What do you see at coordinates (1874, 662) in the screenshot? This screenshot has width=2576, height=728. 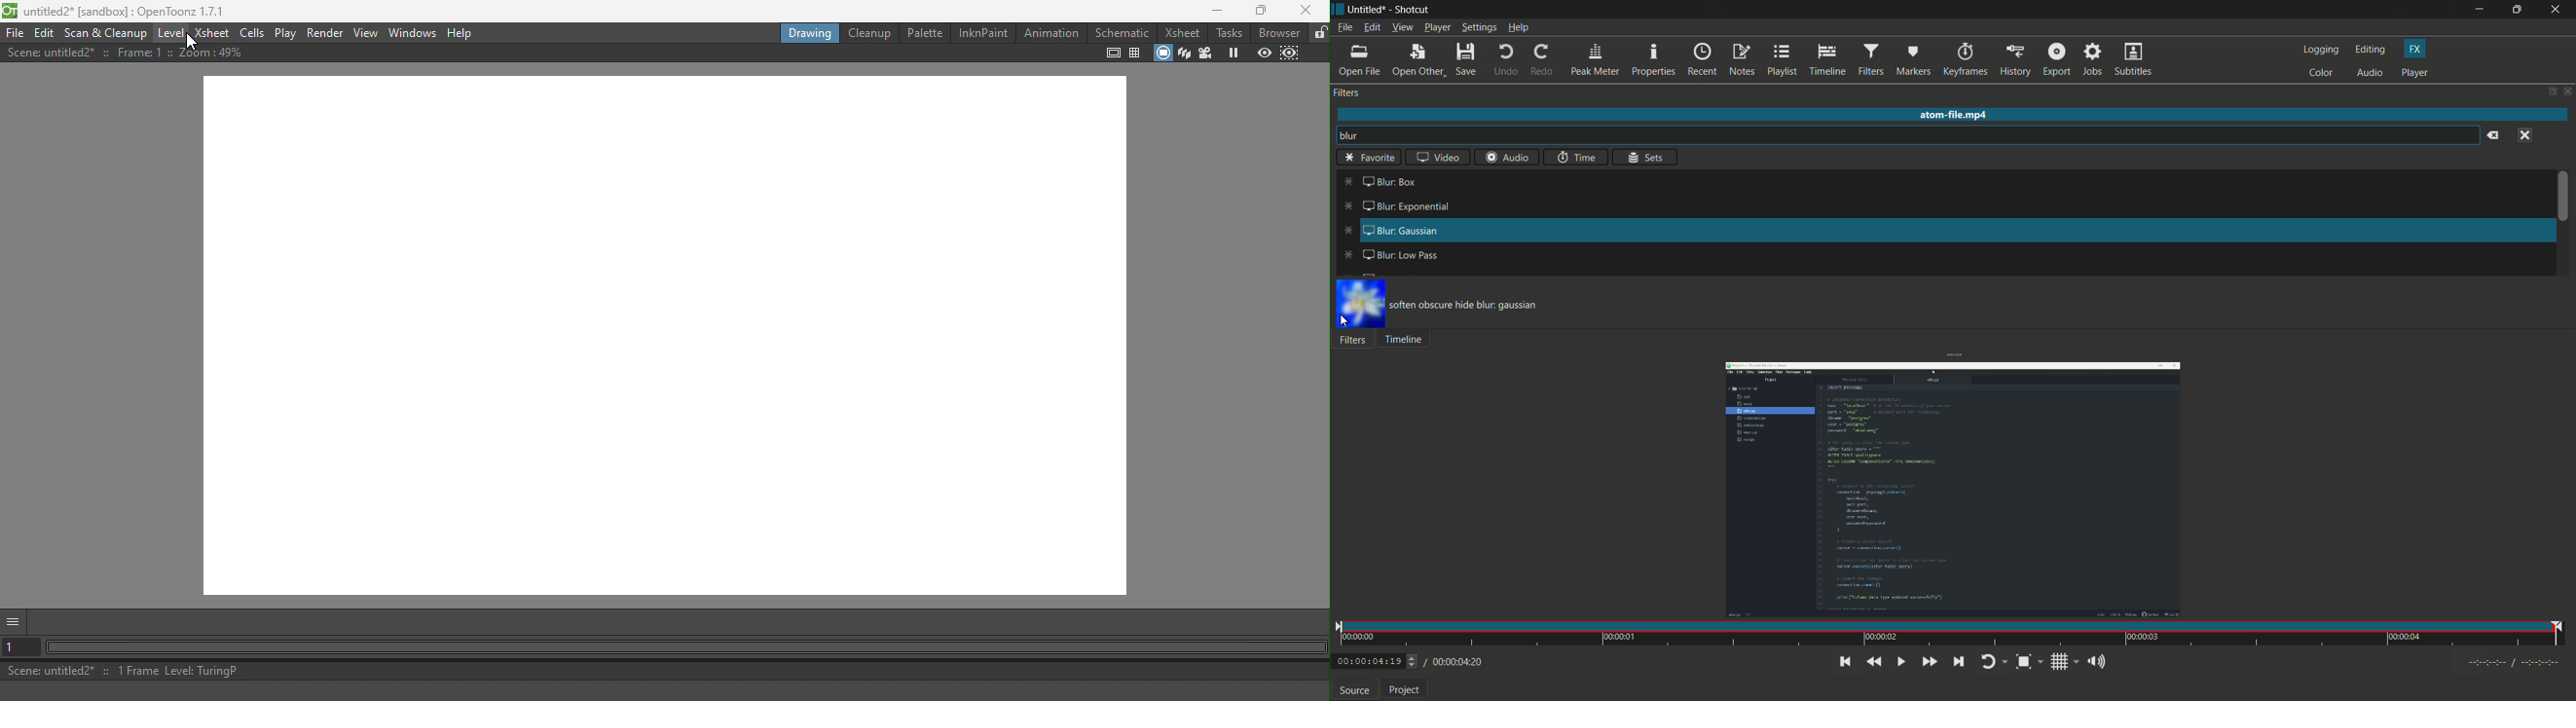 I see `quickly play backward` at bounding box center [1874, 662].